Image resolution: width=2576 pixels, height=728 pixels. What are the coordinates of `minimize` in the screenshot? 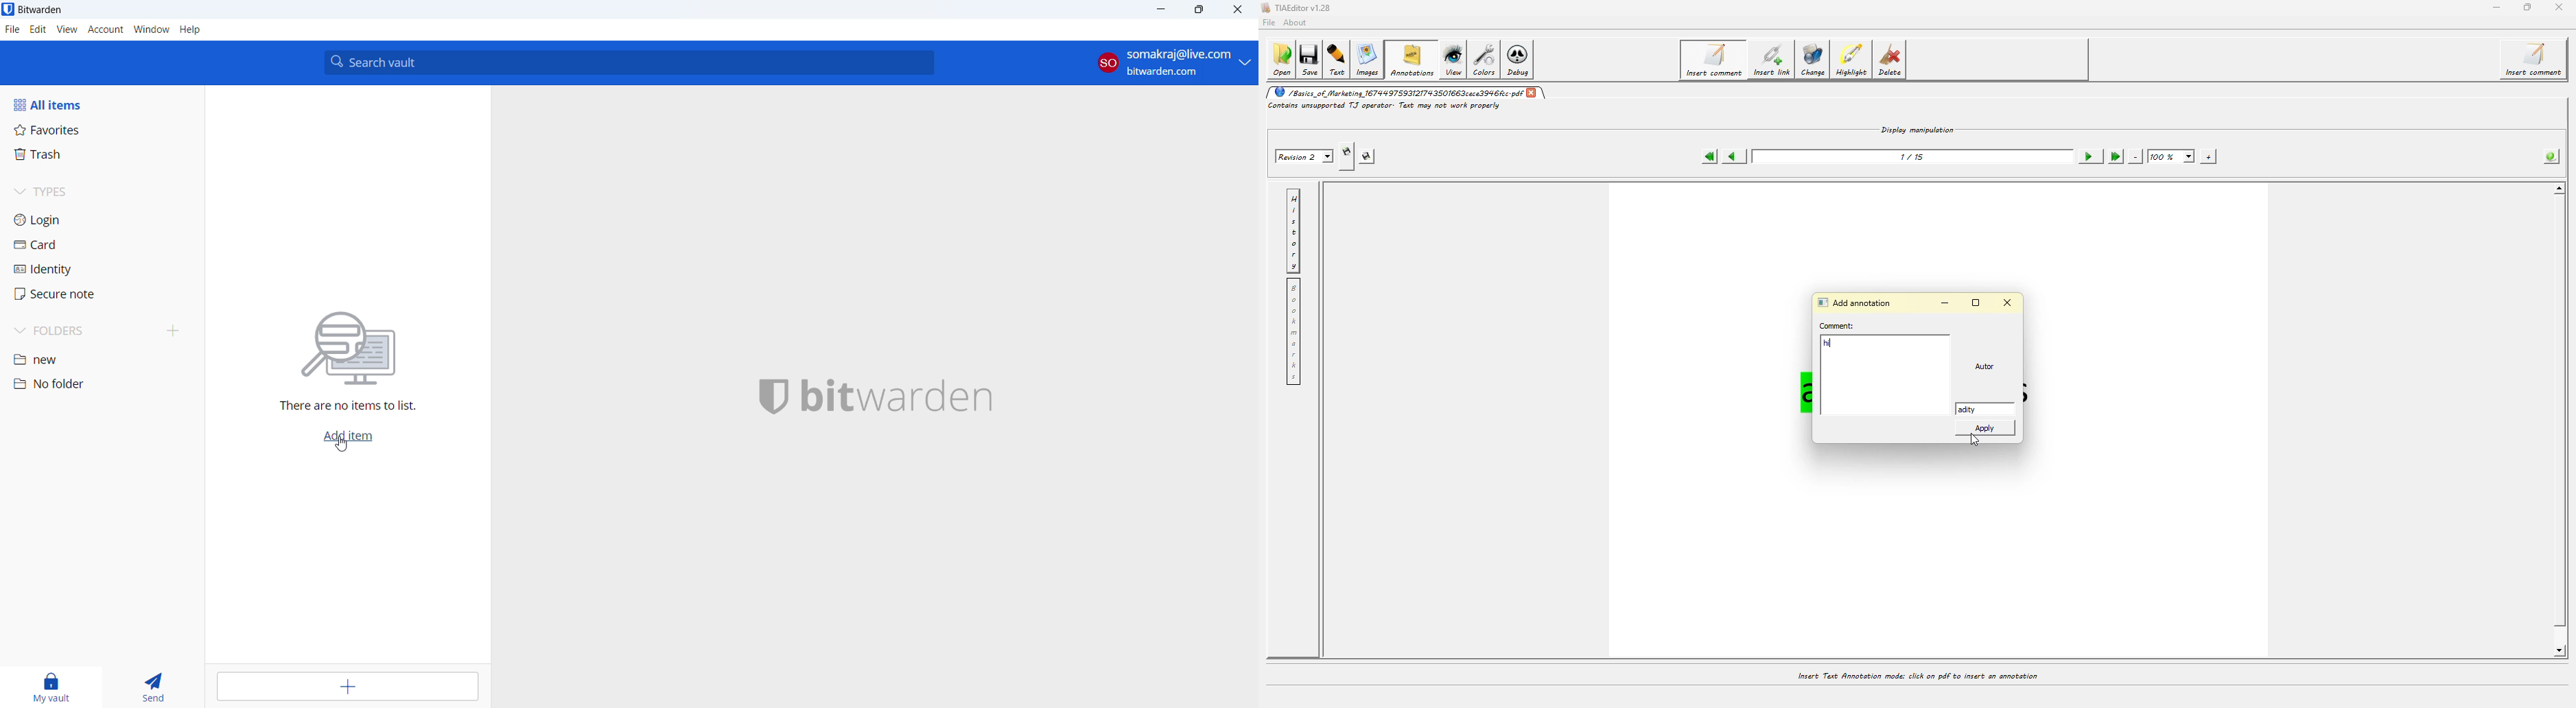 It's located at (1160, 10).